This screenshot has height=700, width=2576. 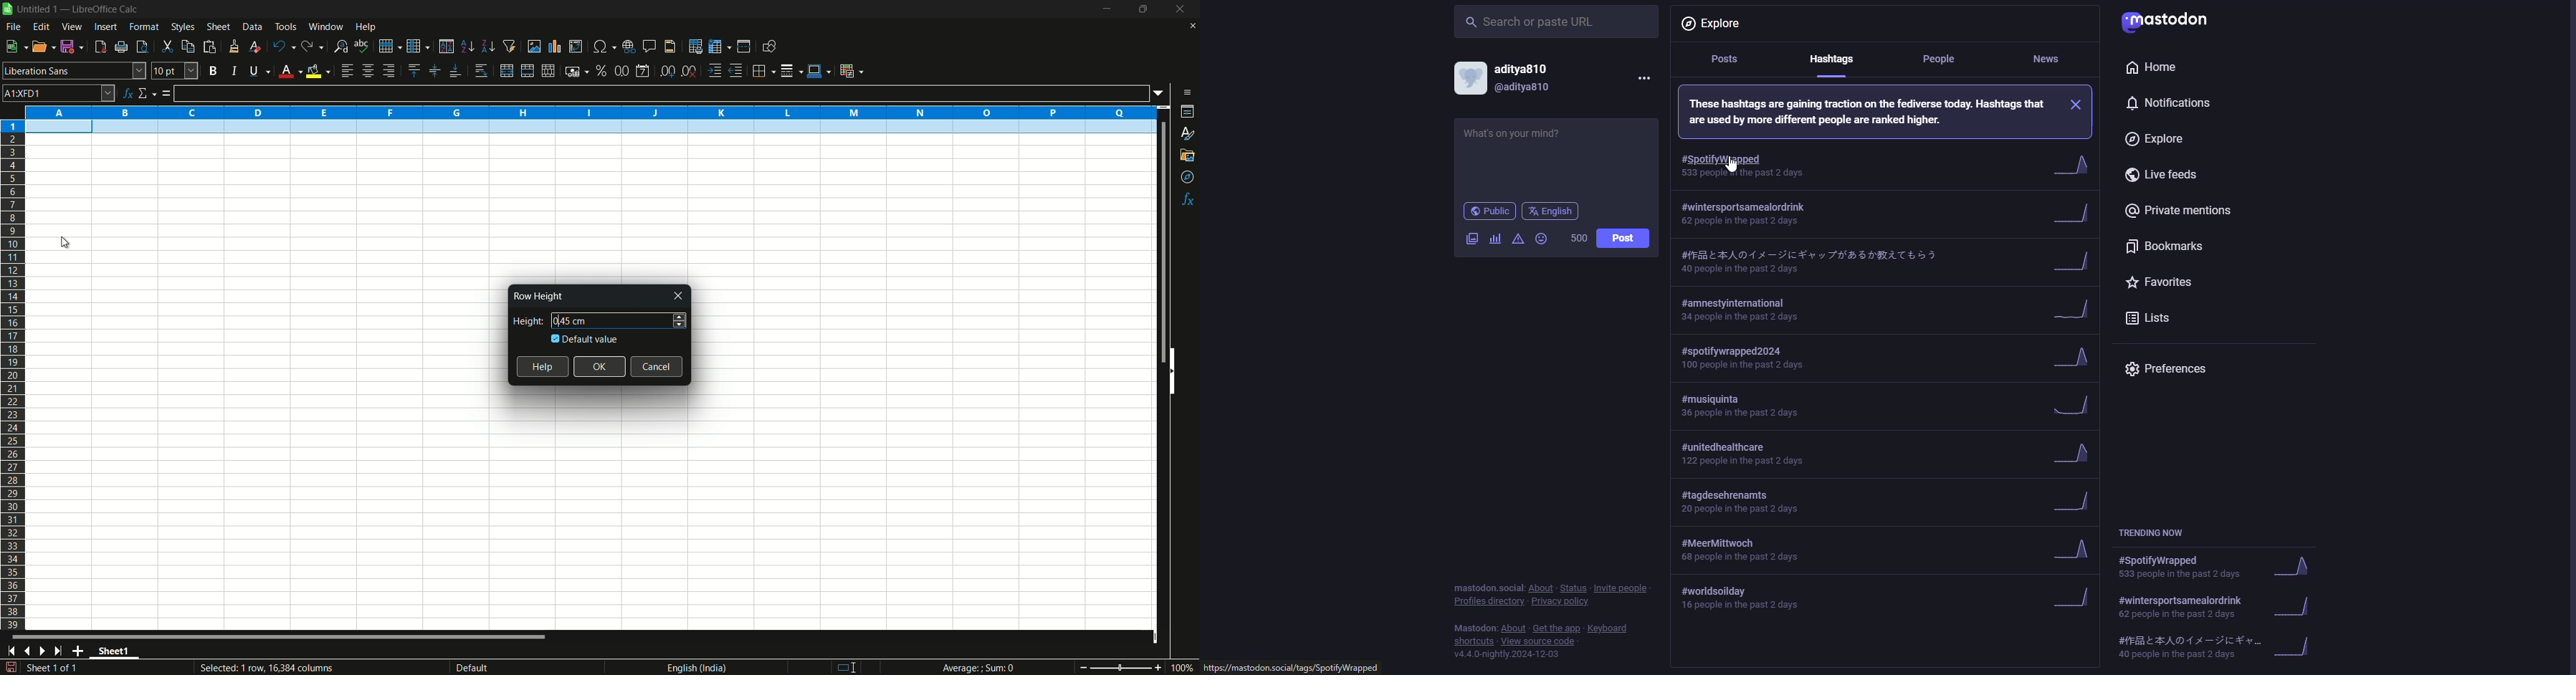 What do you see at coordinates (1822, 261) in the screenshot?
I see `hashtag` at bounding box center [1822, 261].